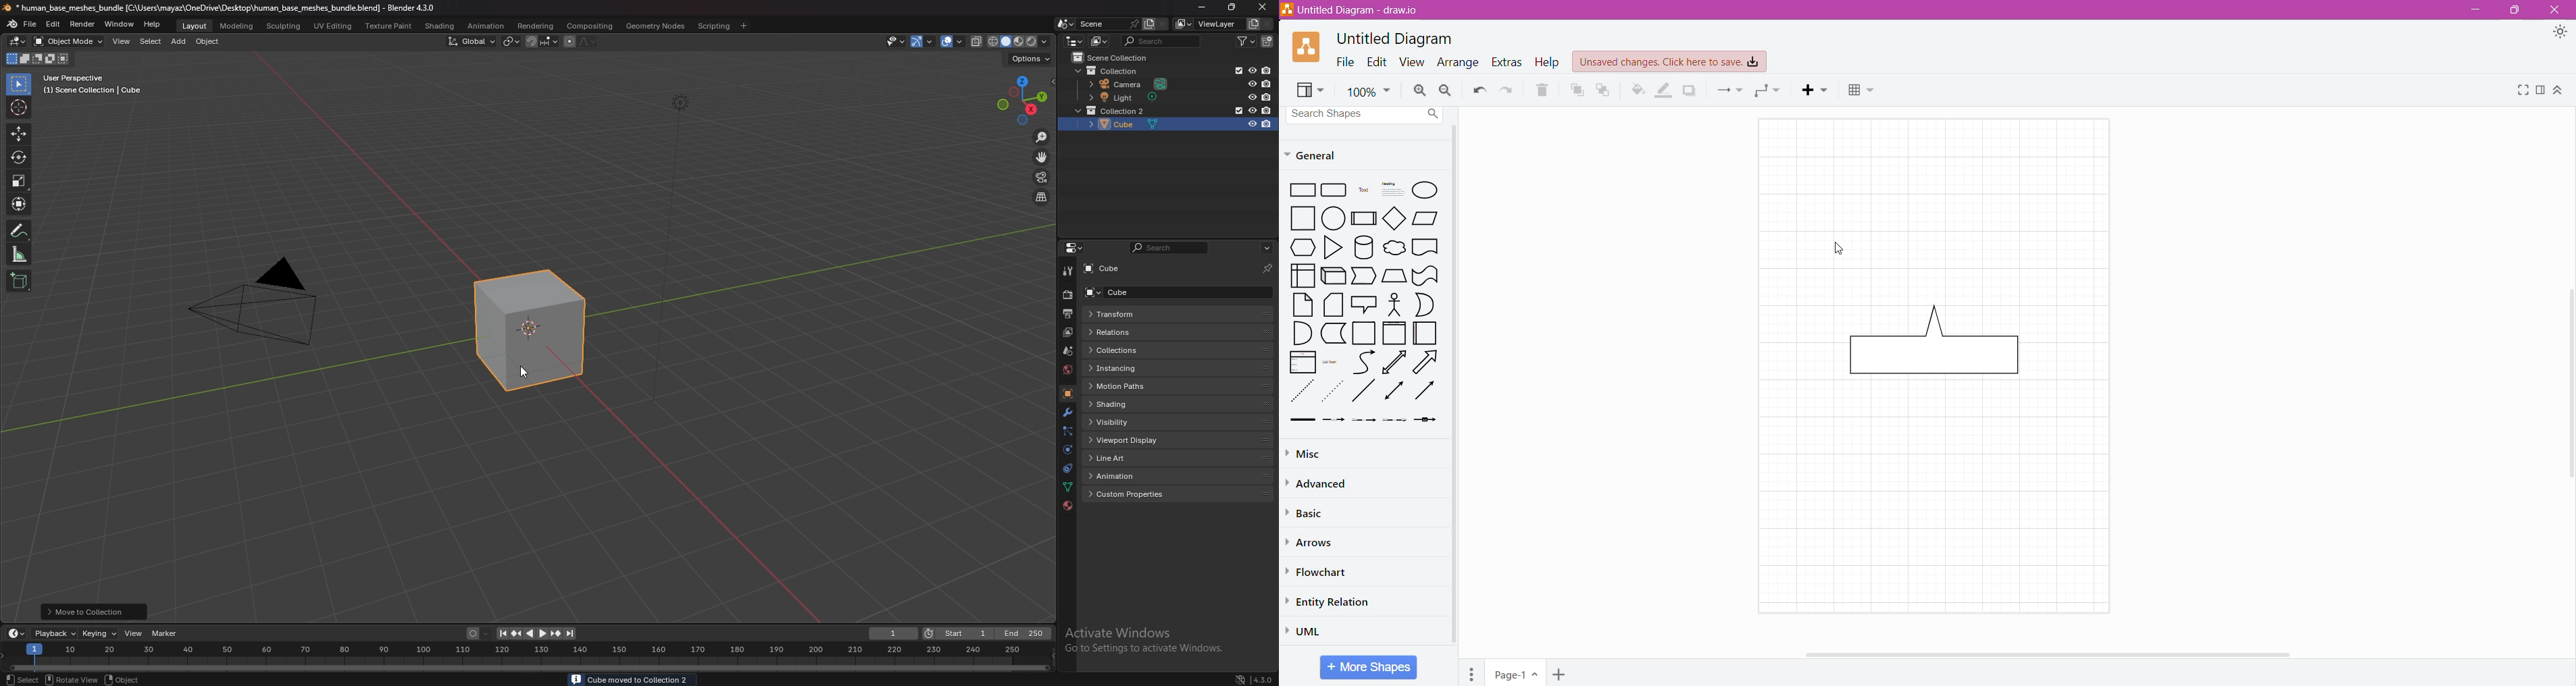 This screenshot has height=700, width=2576. I want to click on jump to endpoint, so click(572, 634).